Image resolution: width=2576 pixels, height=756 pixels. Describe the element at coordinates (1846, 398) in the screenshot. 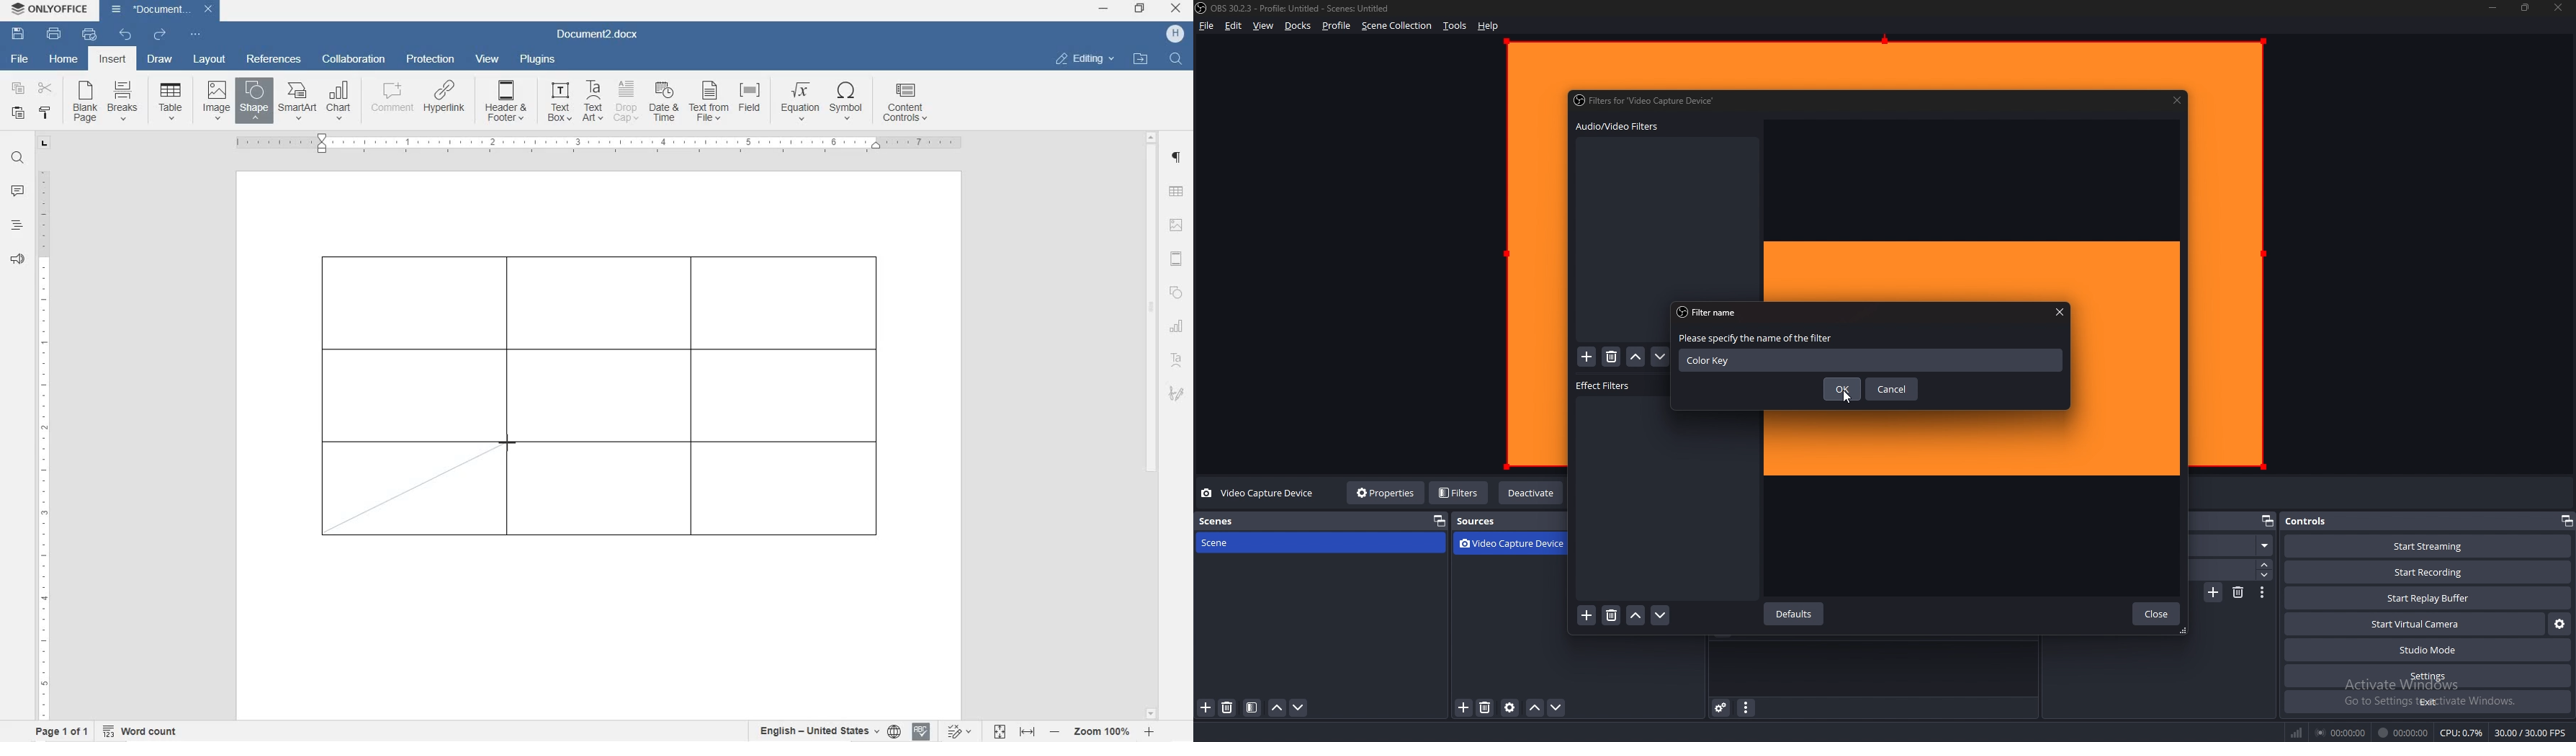

I see `cursor` at that location.